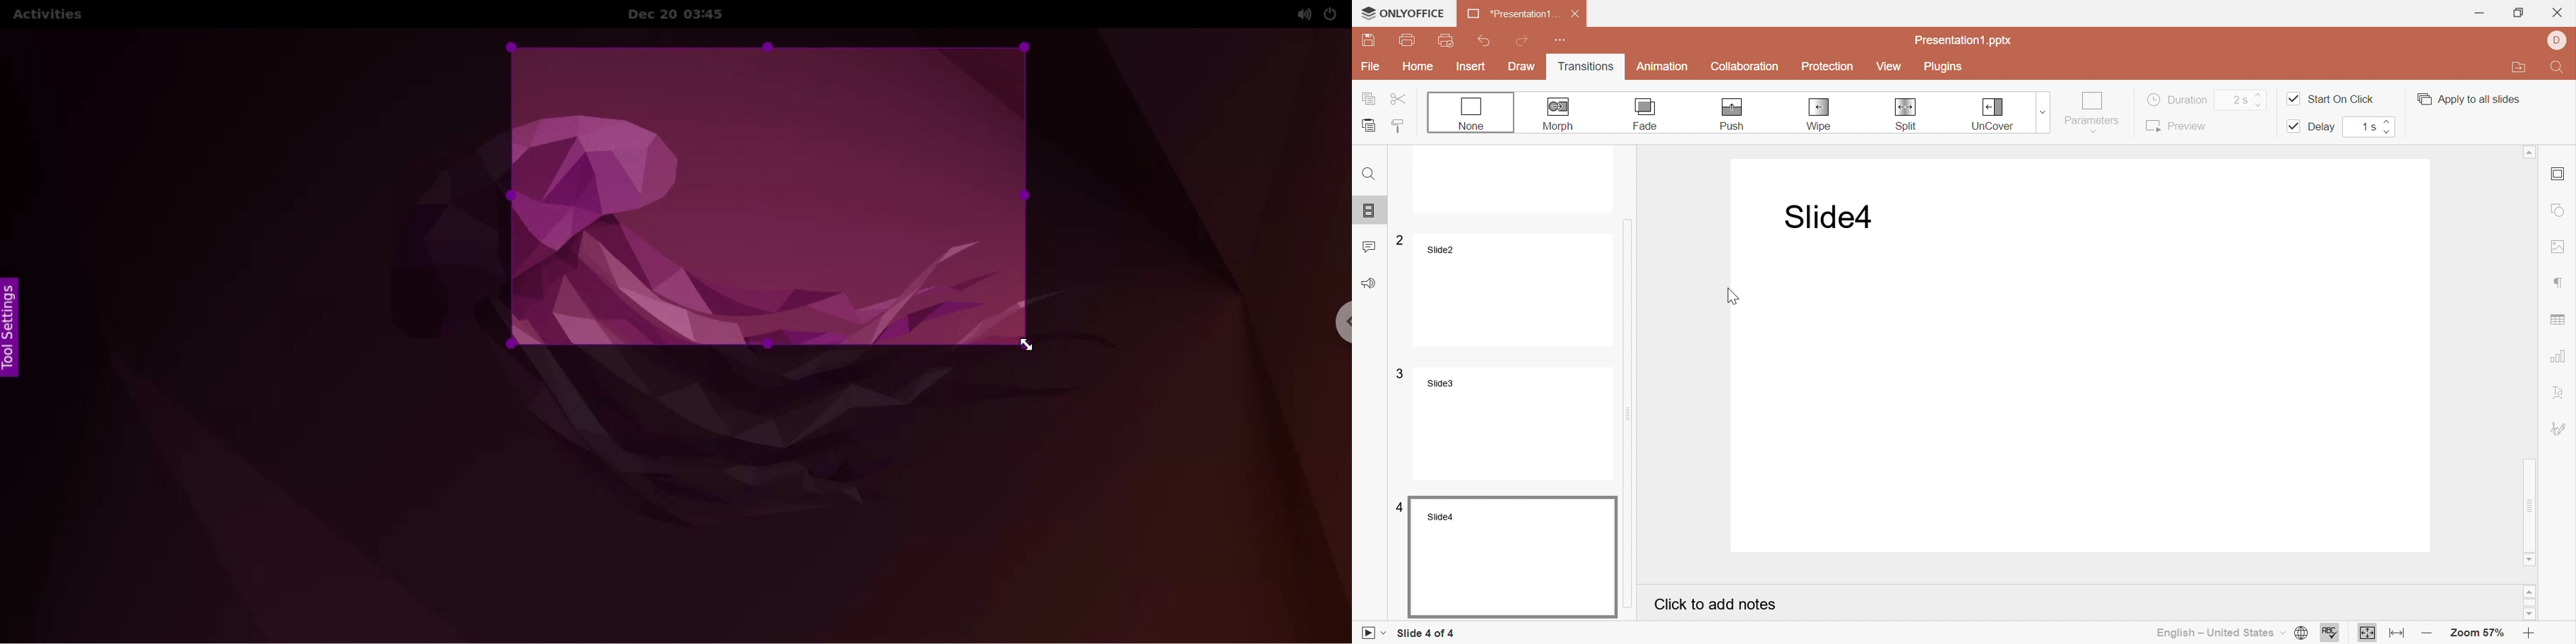  What do you see at coordinates (1370, 178) in the screenshot?
I see `Find` at bounding box center [1370, 178].